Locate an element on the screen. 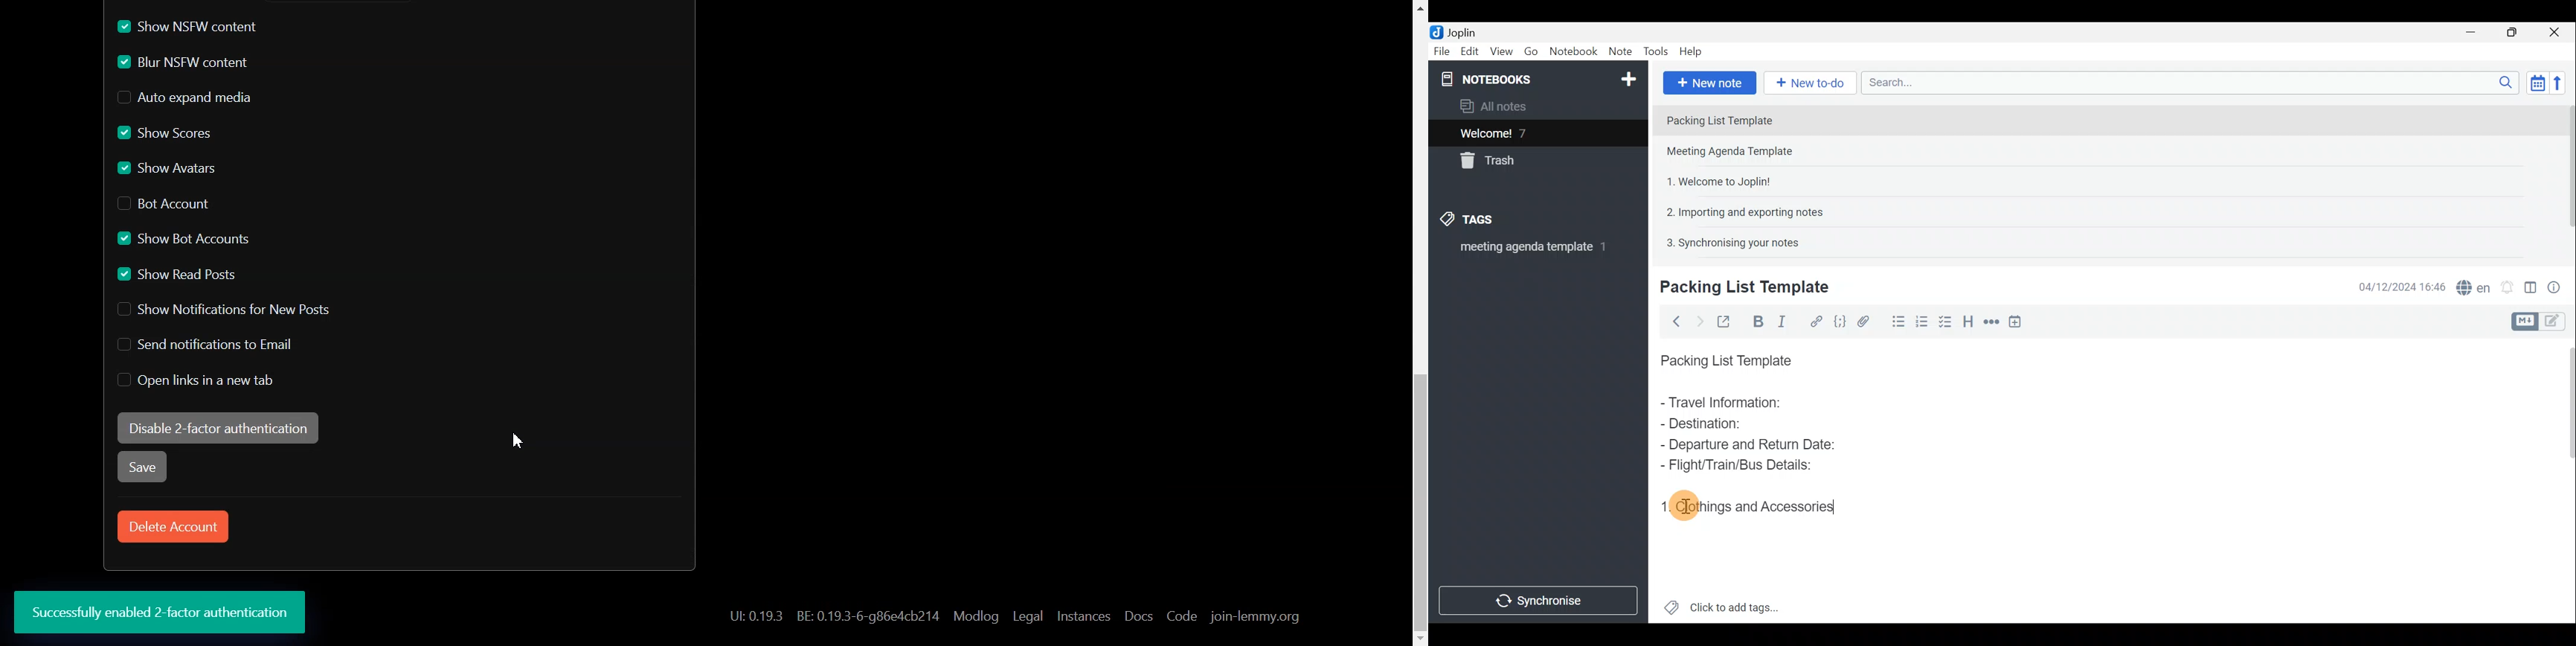  Creating new note is located at coordinates (1737, 288).